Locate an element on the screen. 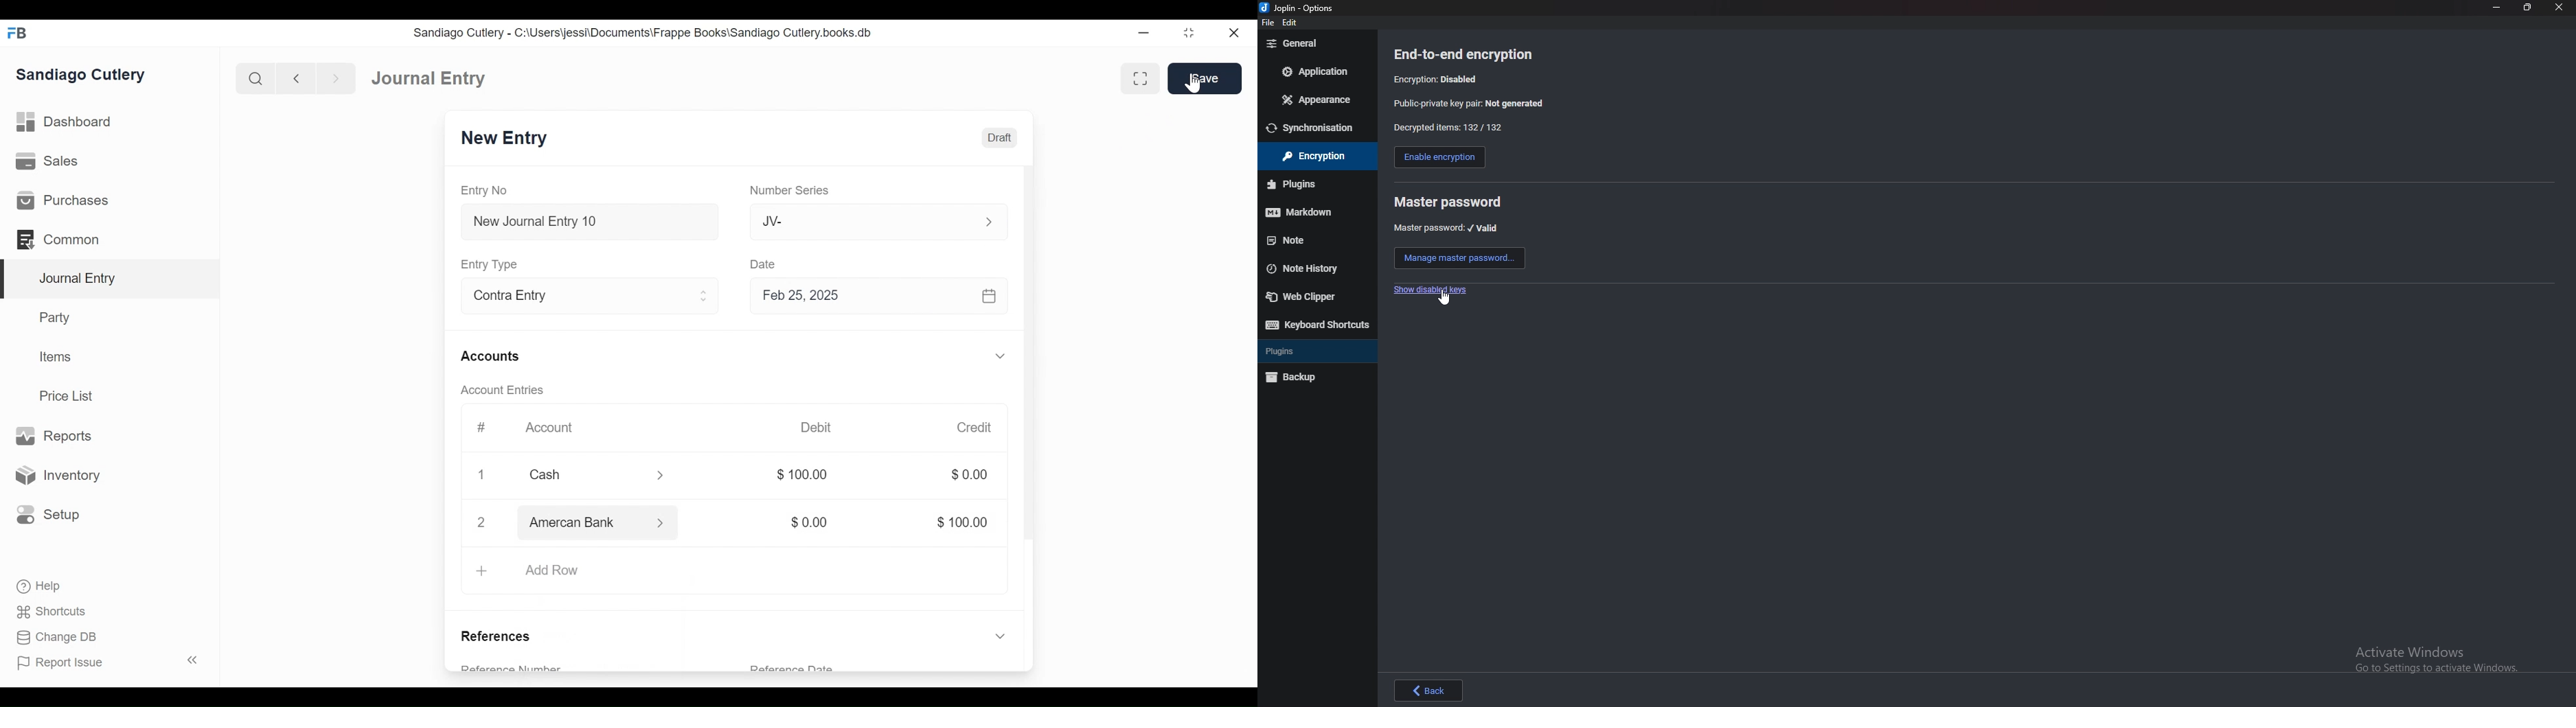  Dashboard is located at coordinates (69, 124).